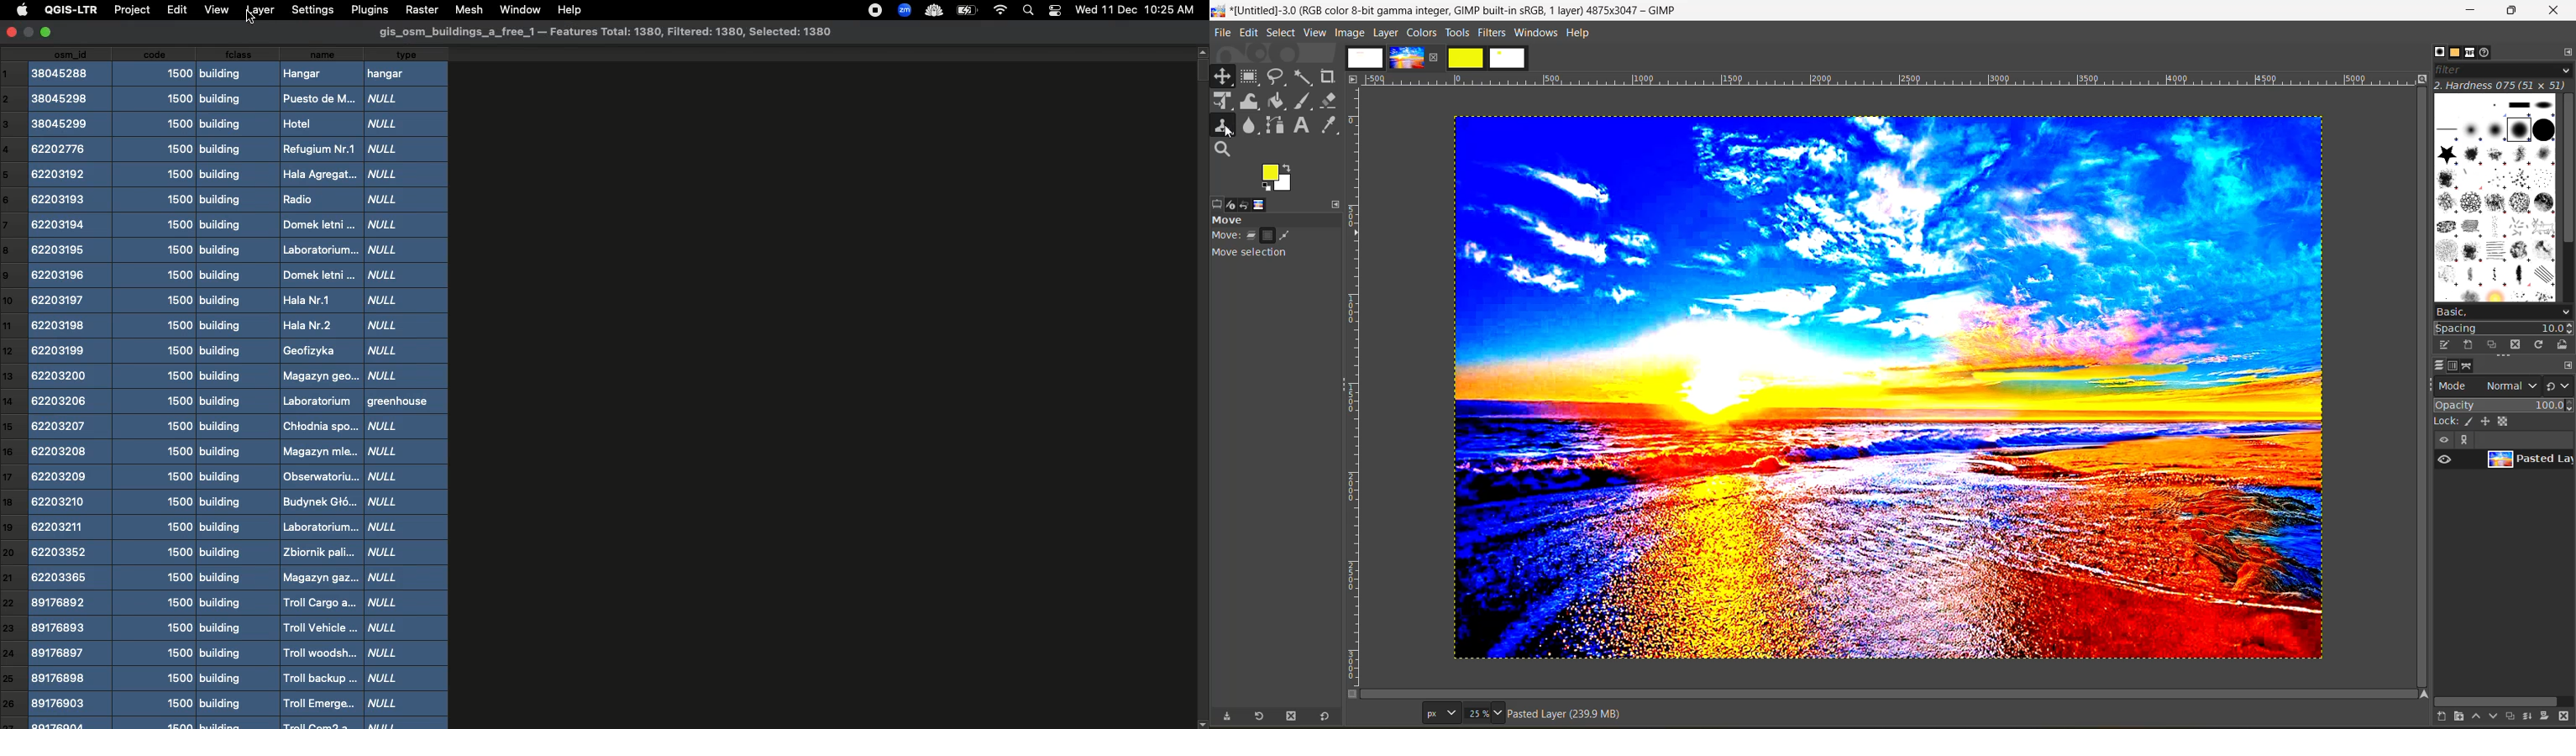 This screenshot has width=2576, height=756. I want to click on device status, so click(1235, 204).